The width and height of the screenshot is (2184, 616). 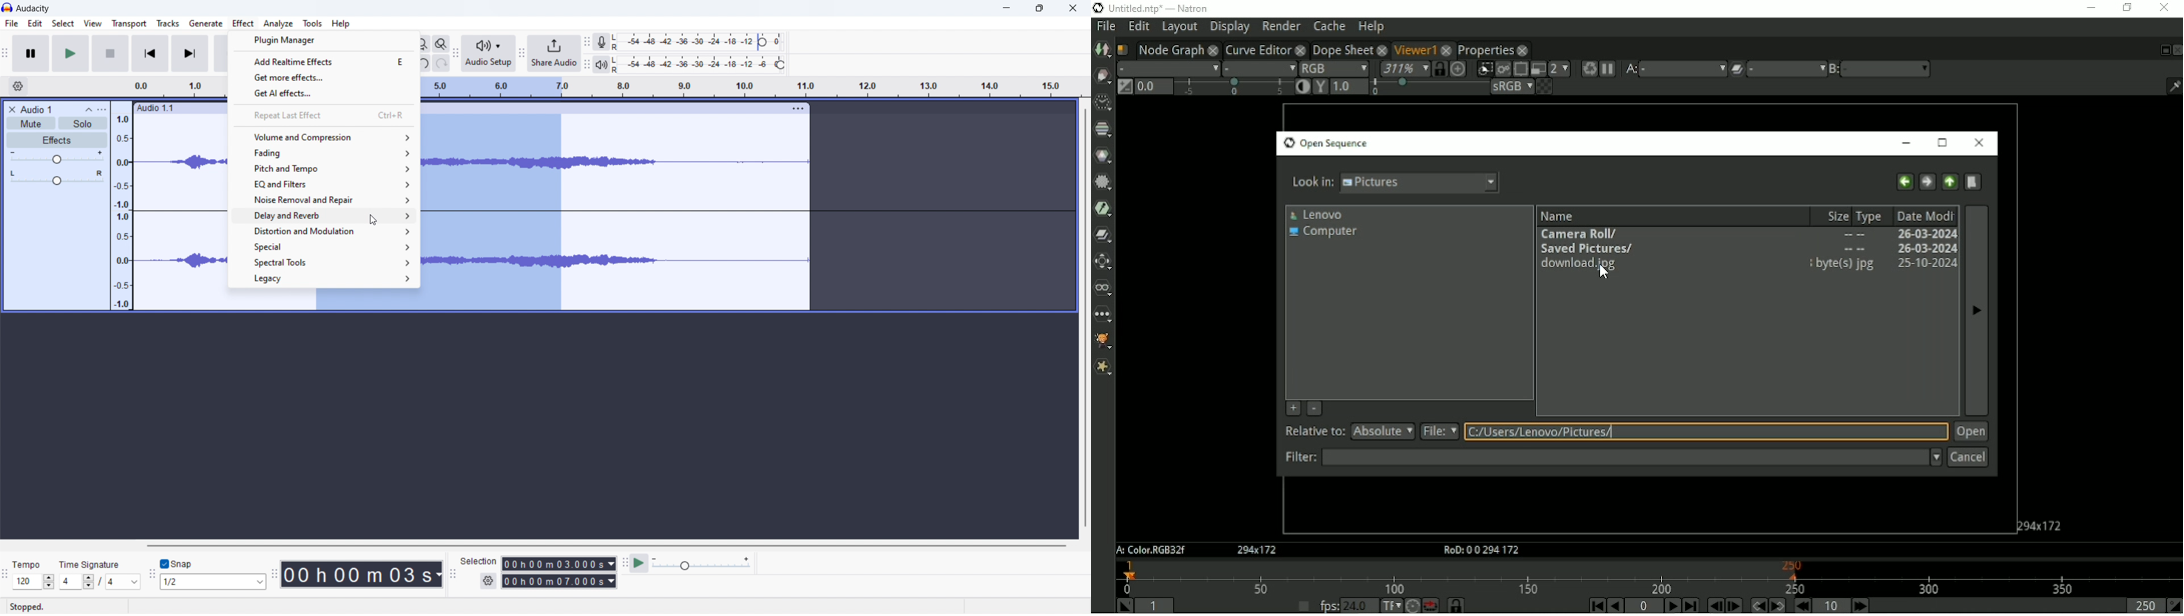 What do you see at coordinates (5, 52) in the screenshot?
I see `audacity transport window` at bounding box center [5, 52].